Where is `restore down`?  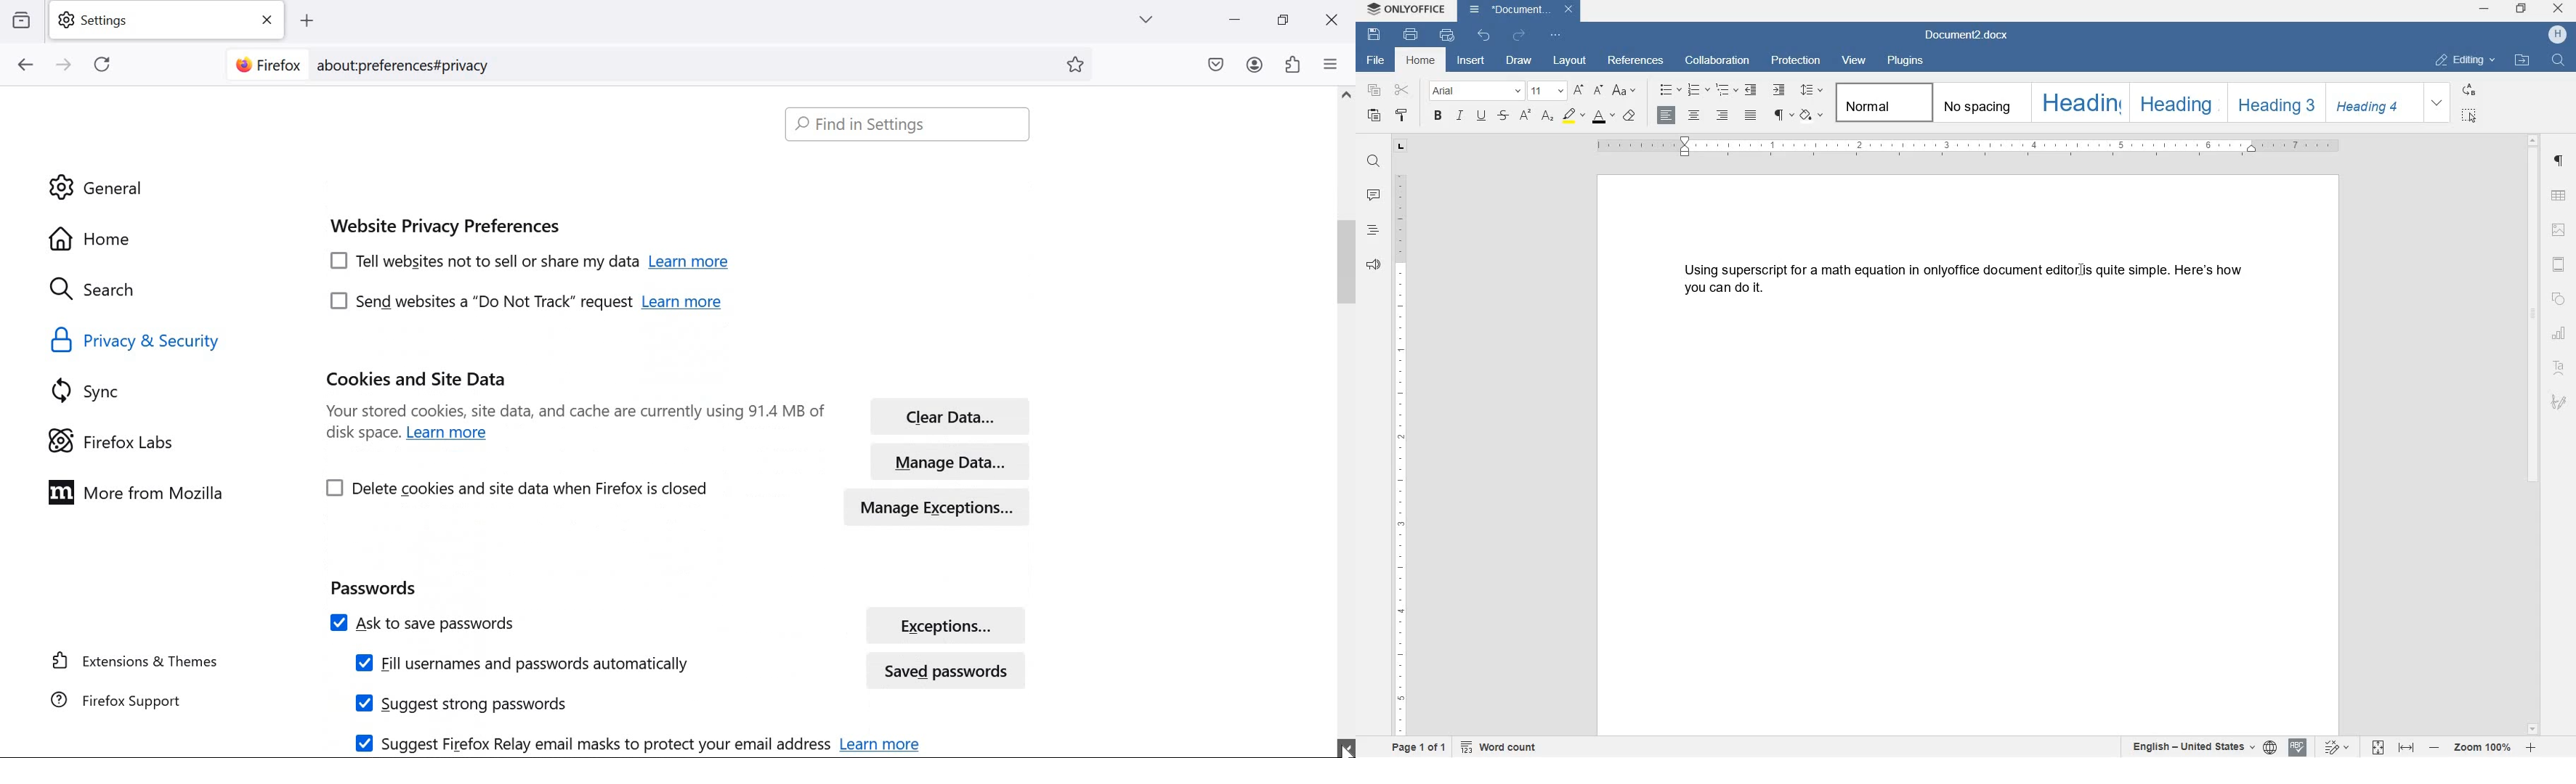 restore down is located at coordinates (1284, 19).